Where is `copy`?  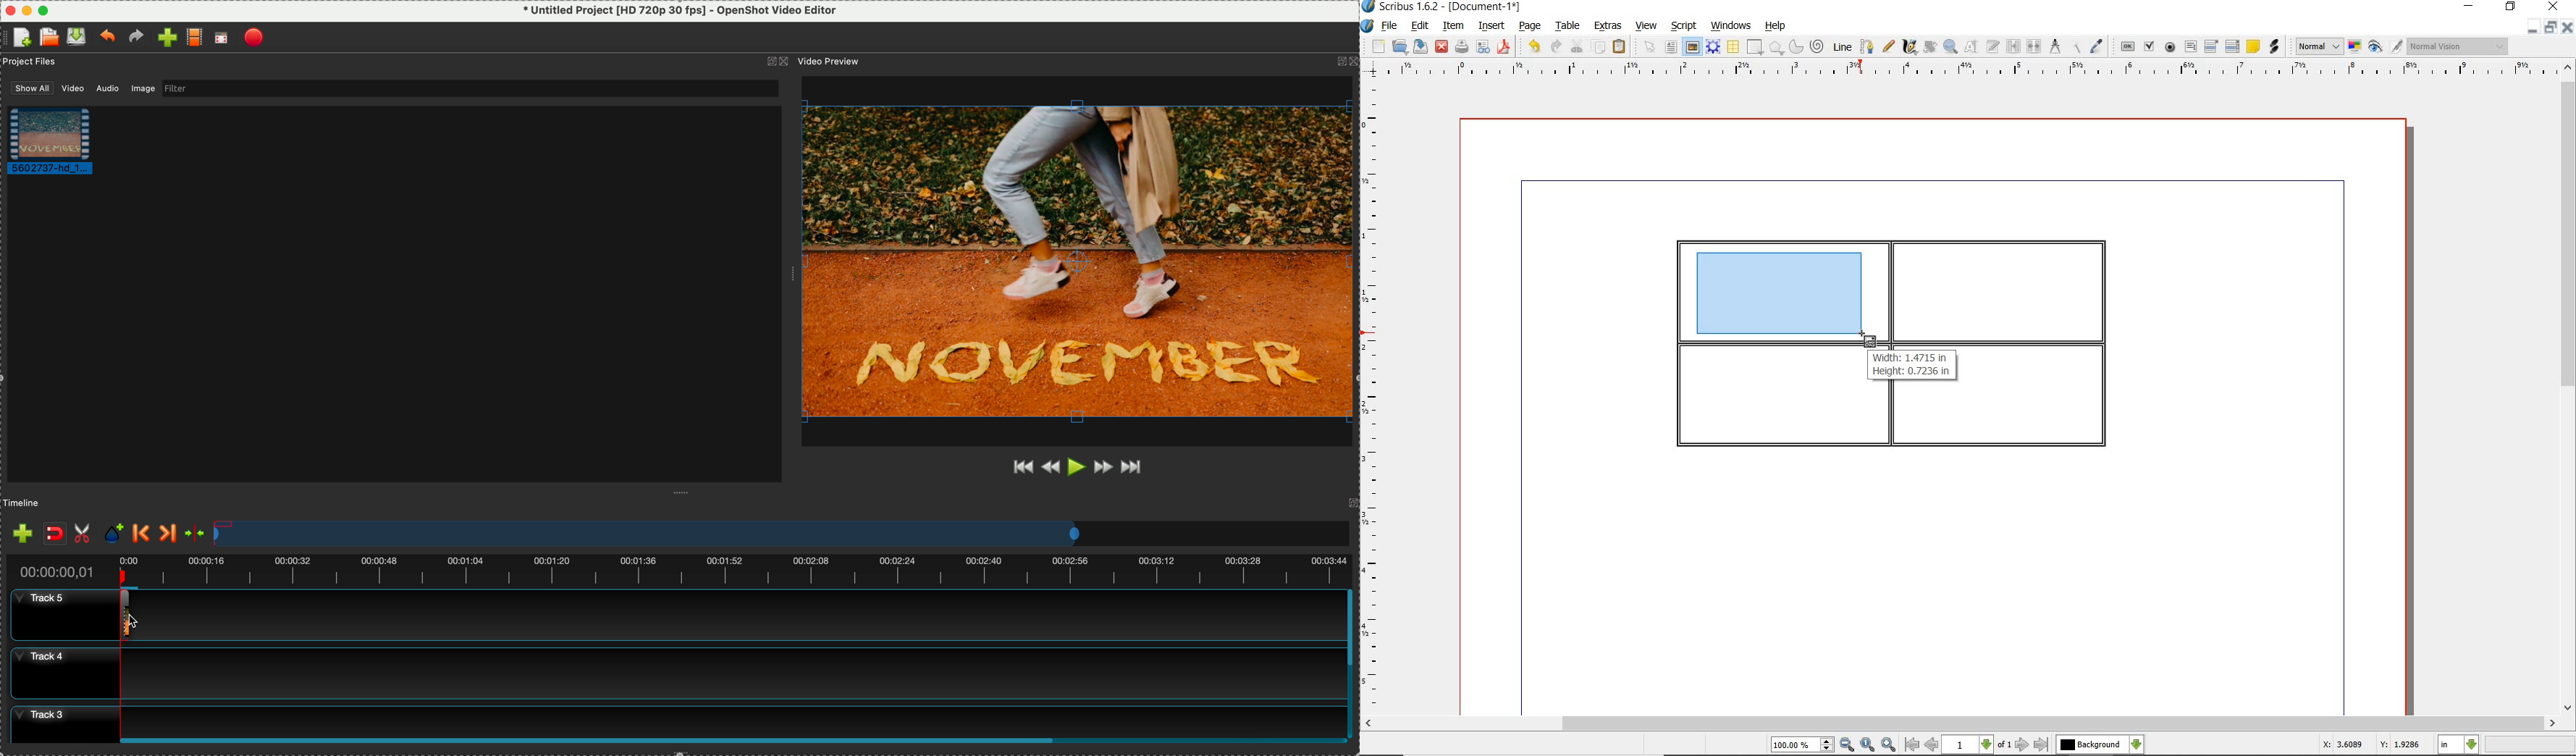
copy is located at coordinates (1599, 48).